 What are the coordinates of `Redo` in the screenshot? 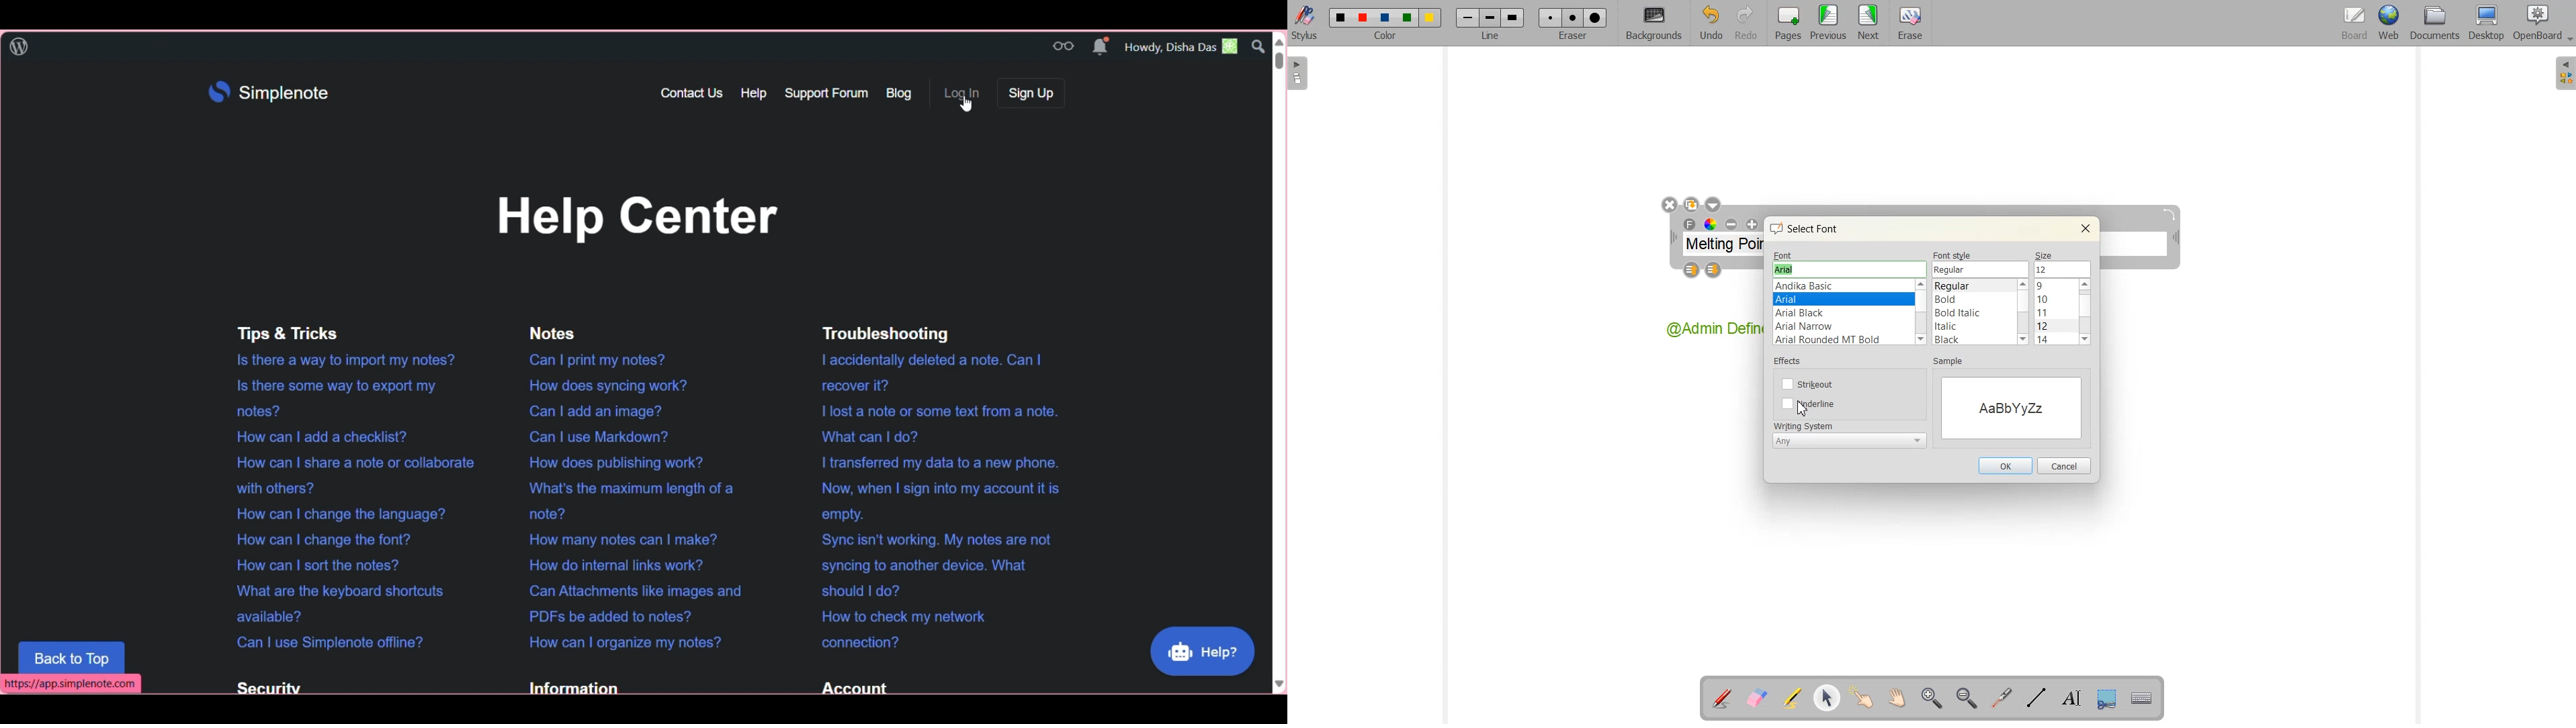 It's located at (1746, 23).